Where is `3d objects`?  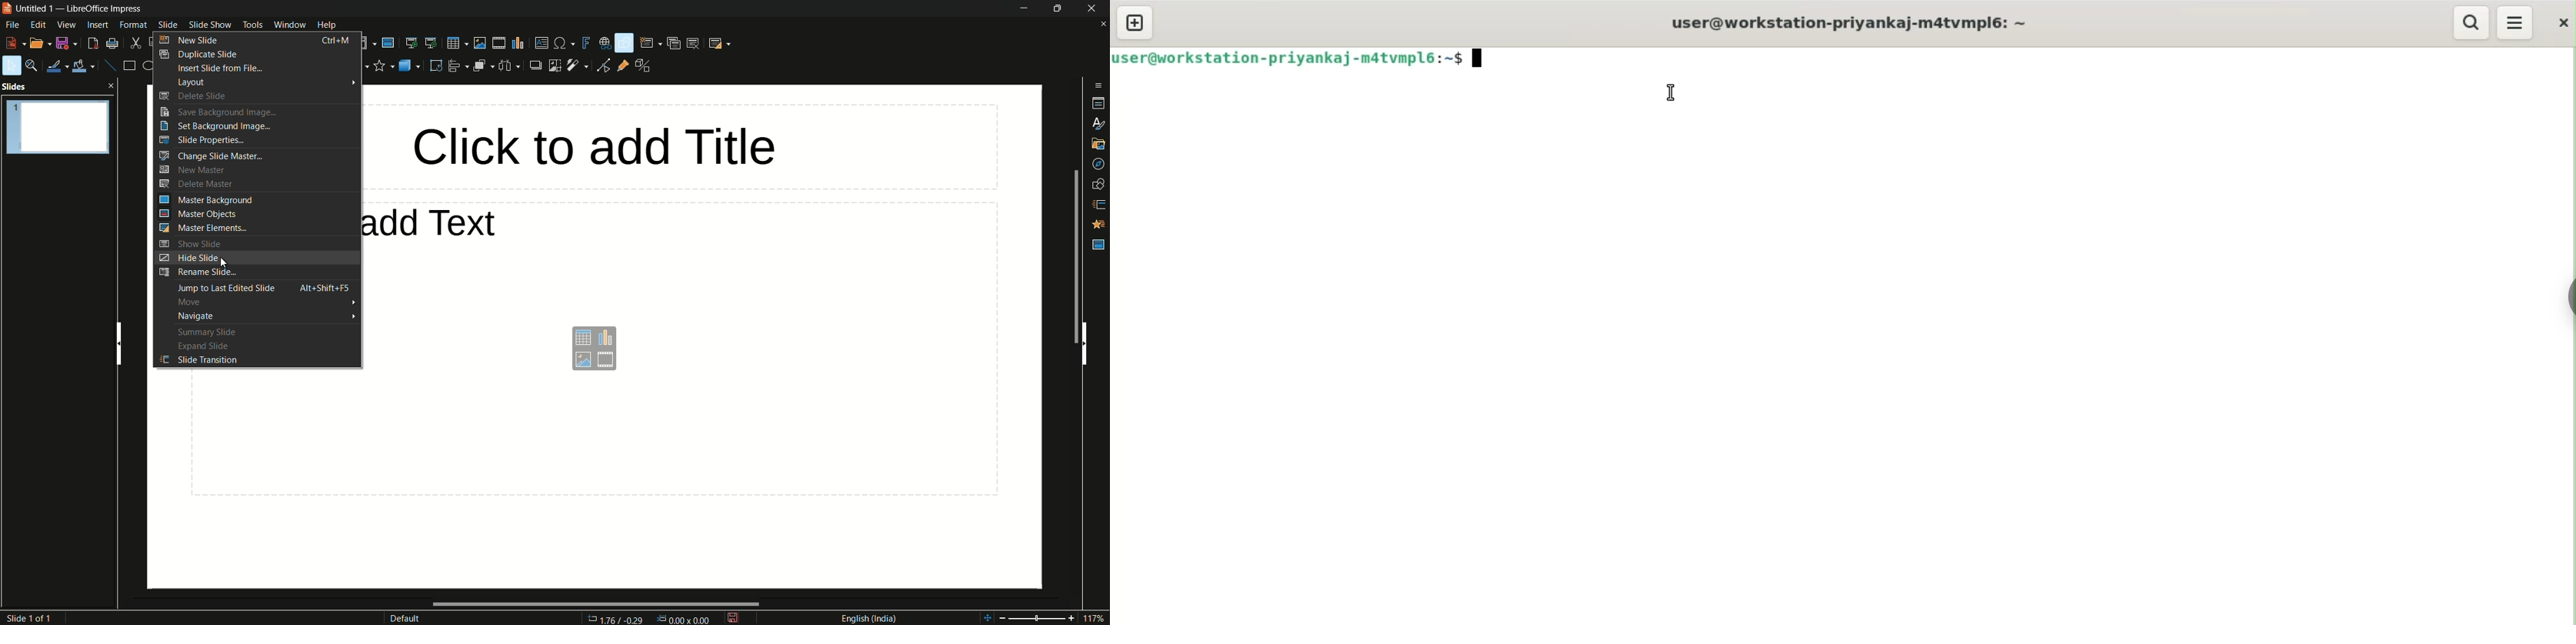
3d objects is located at coordinates (410, 66).